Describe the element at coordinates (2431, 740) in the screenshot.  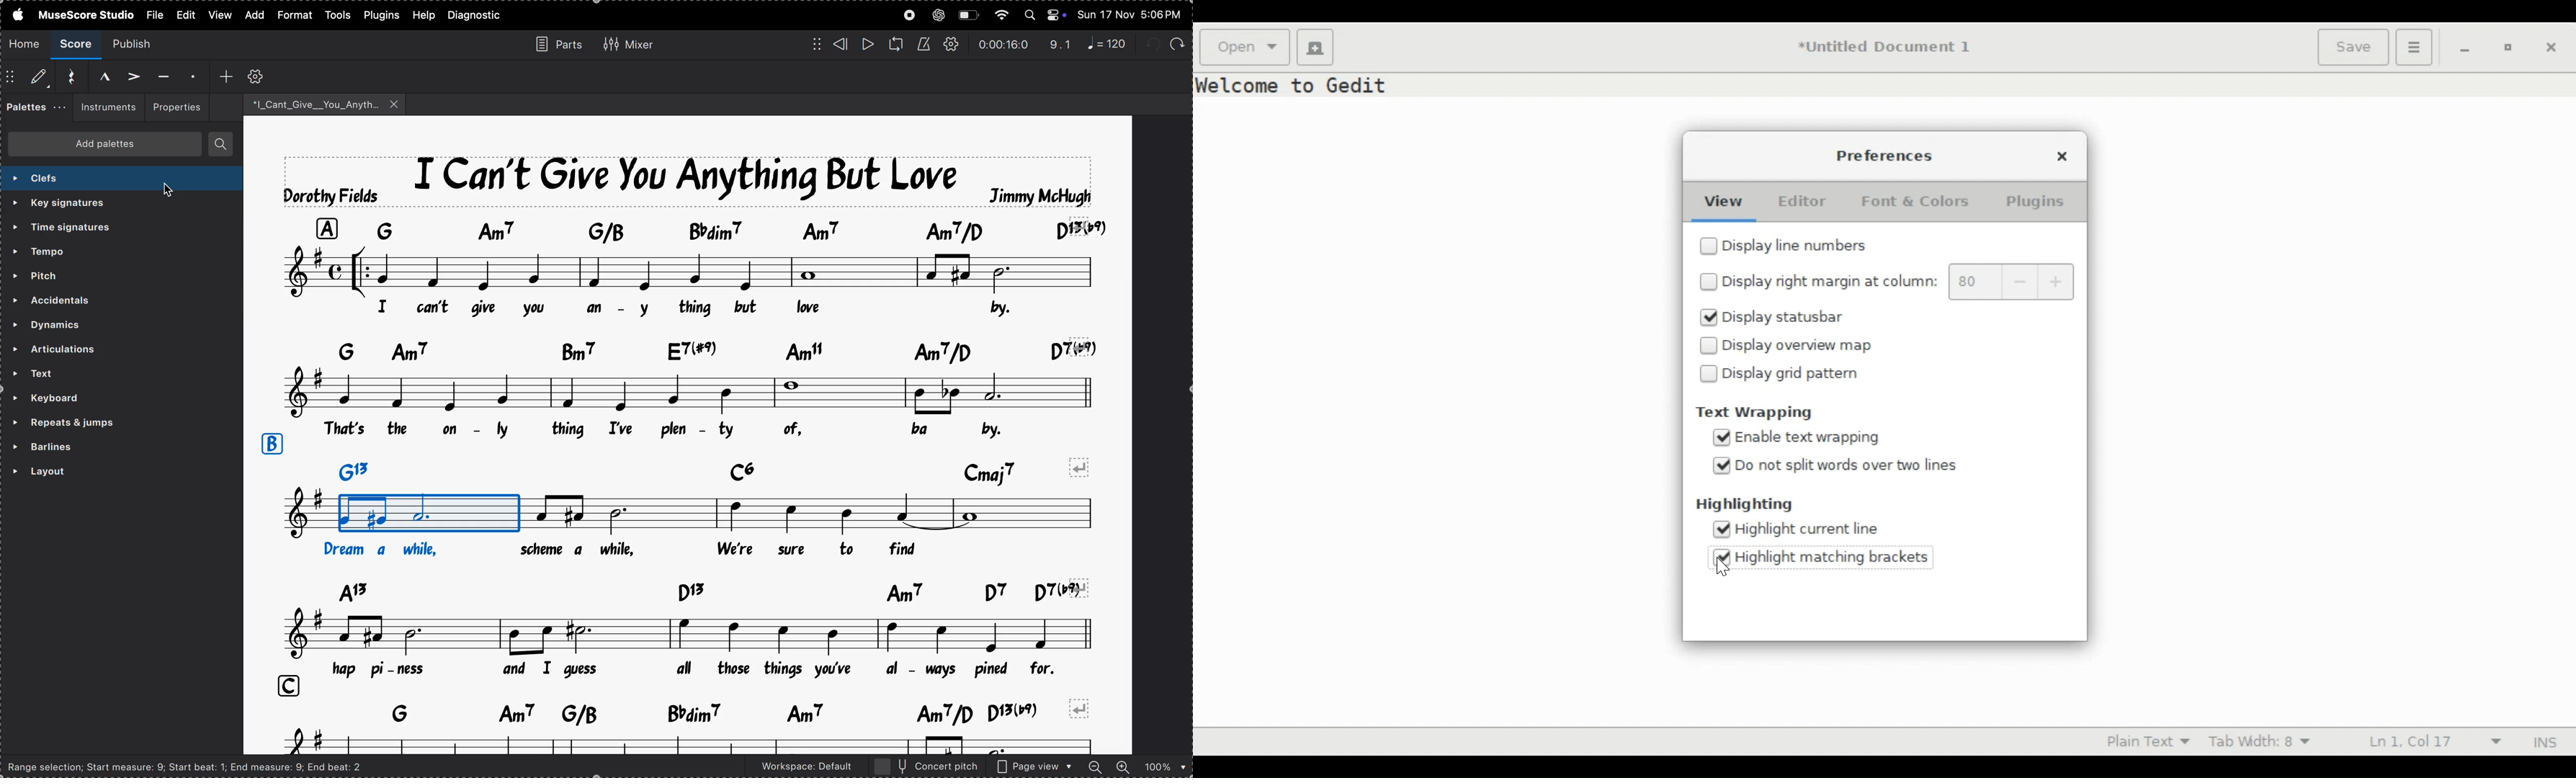
I see `Line & Column Preference` at that location.